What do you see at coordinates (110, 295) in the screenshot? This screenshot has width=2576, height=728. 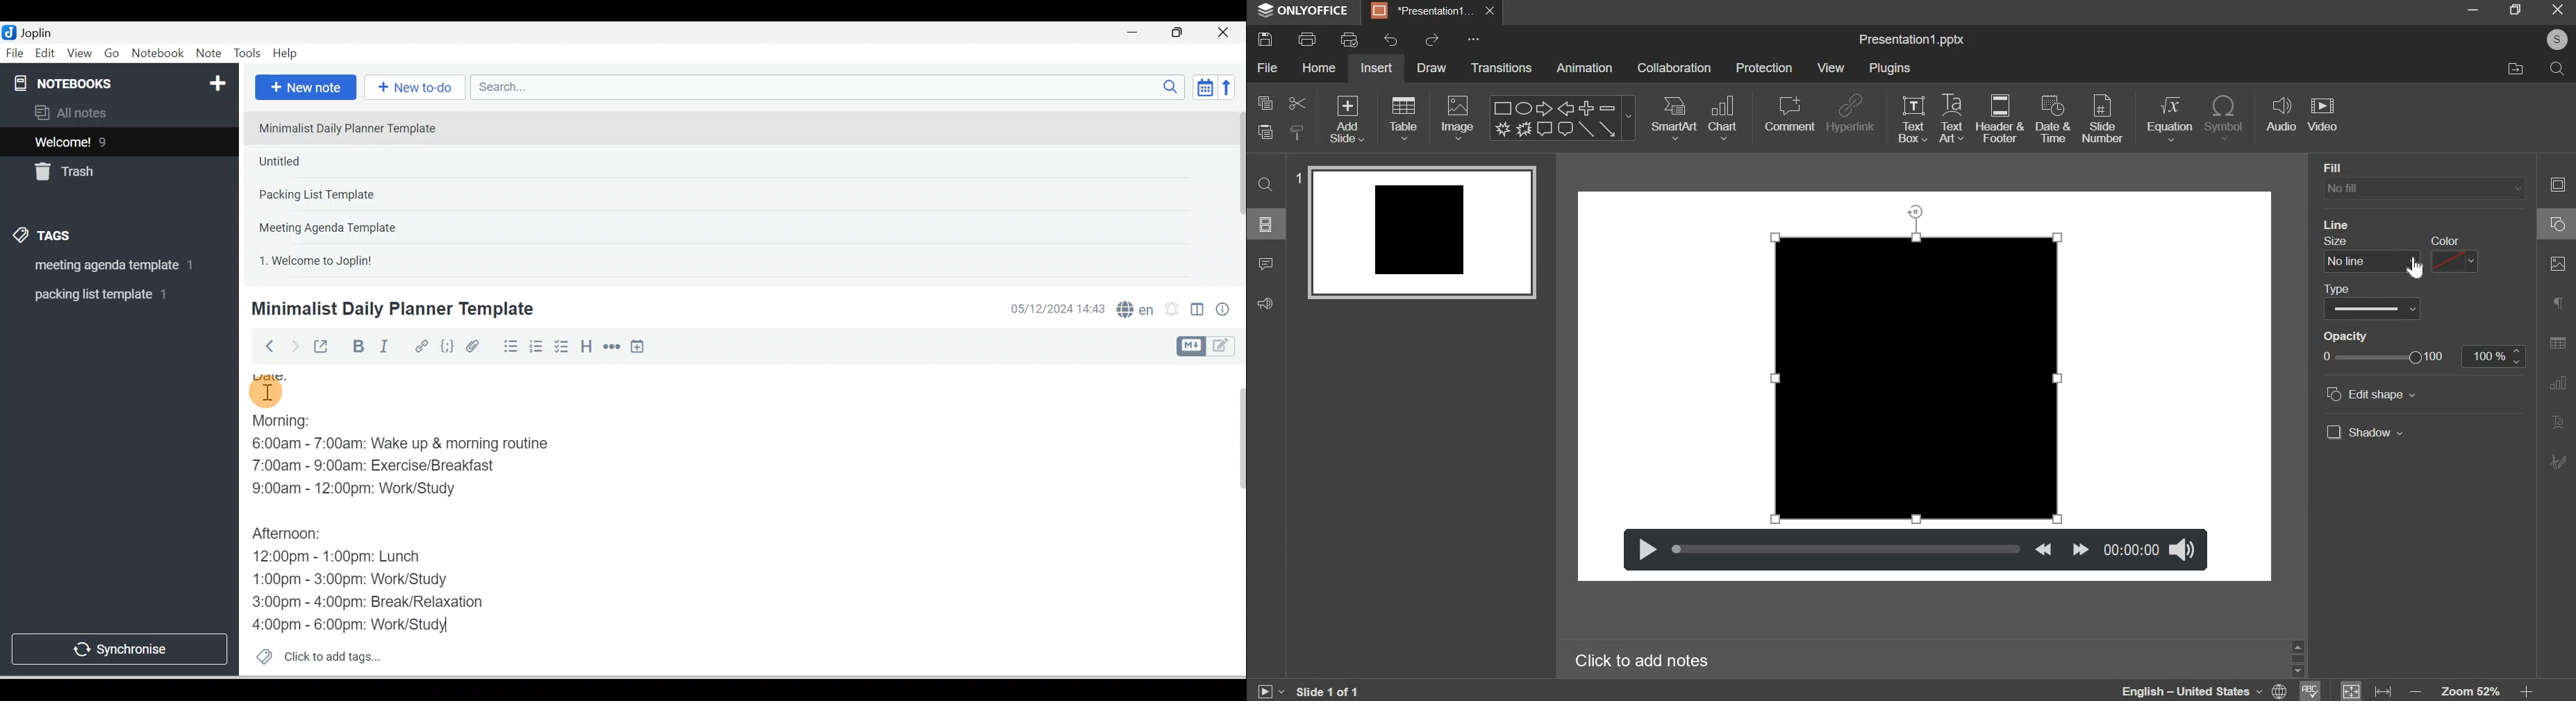 I see `Tag 2` at bounding box center [110, 295].